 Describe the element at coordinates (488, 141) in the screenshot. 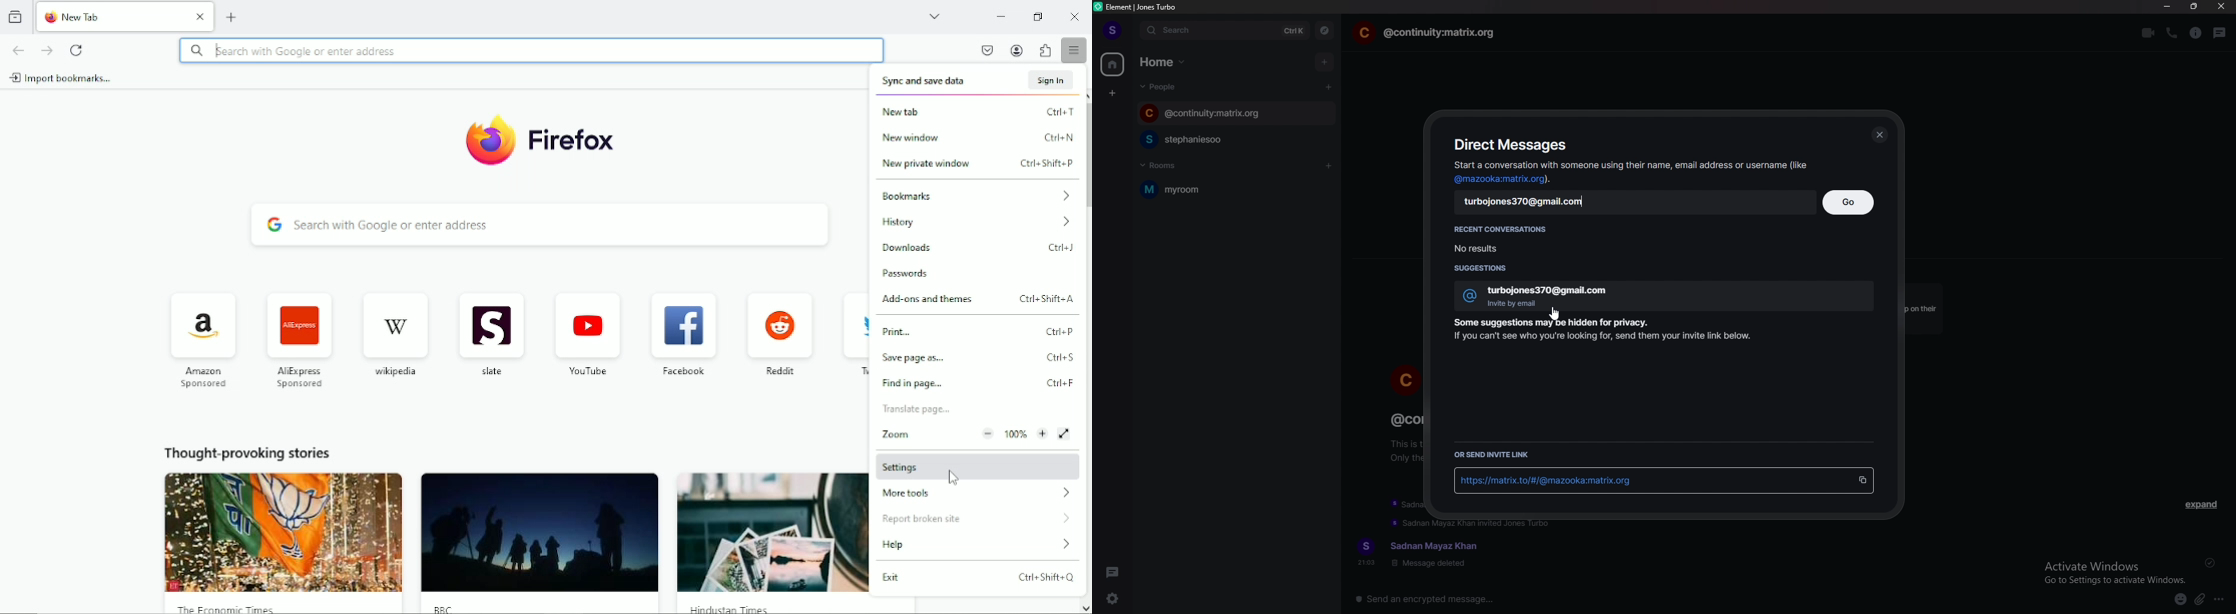

I see `logo` at that location.